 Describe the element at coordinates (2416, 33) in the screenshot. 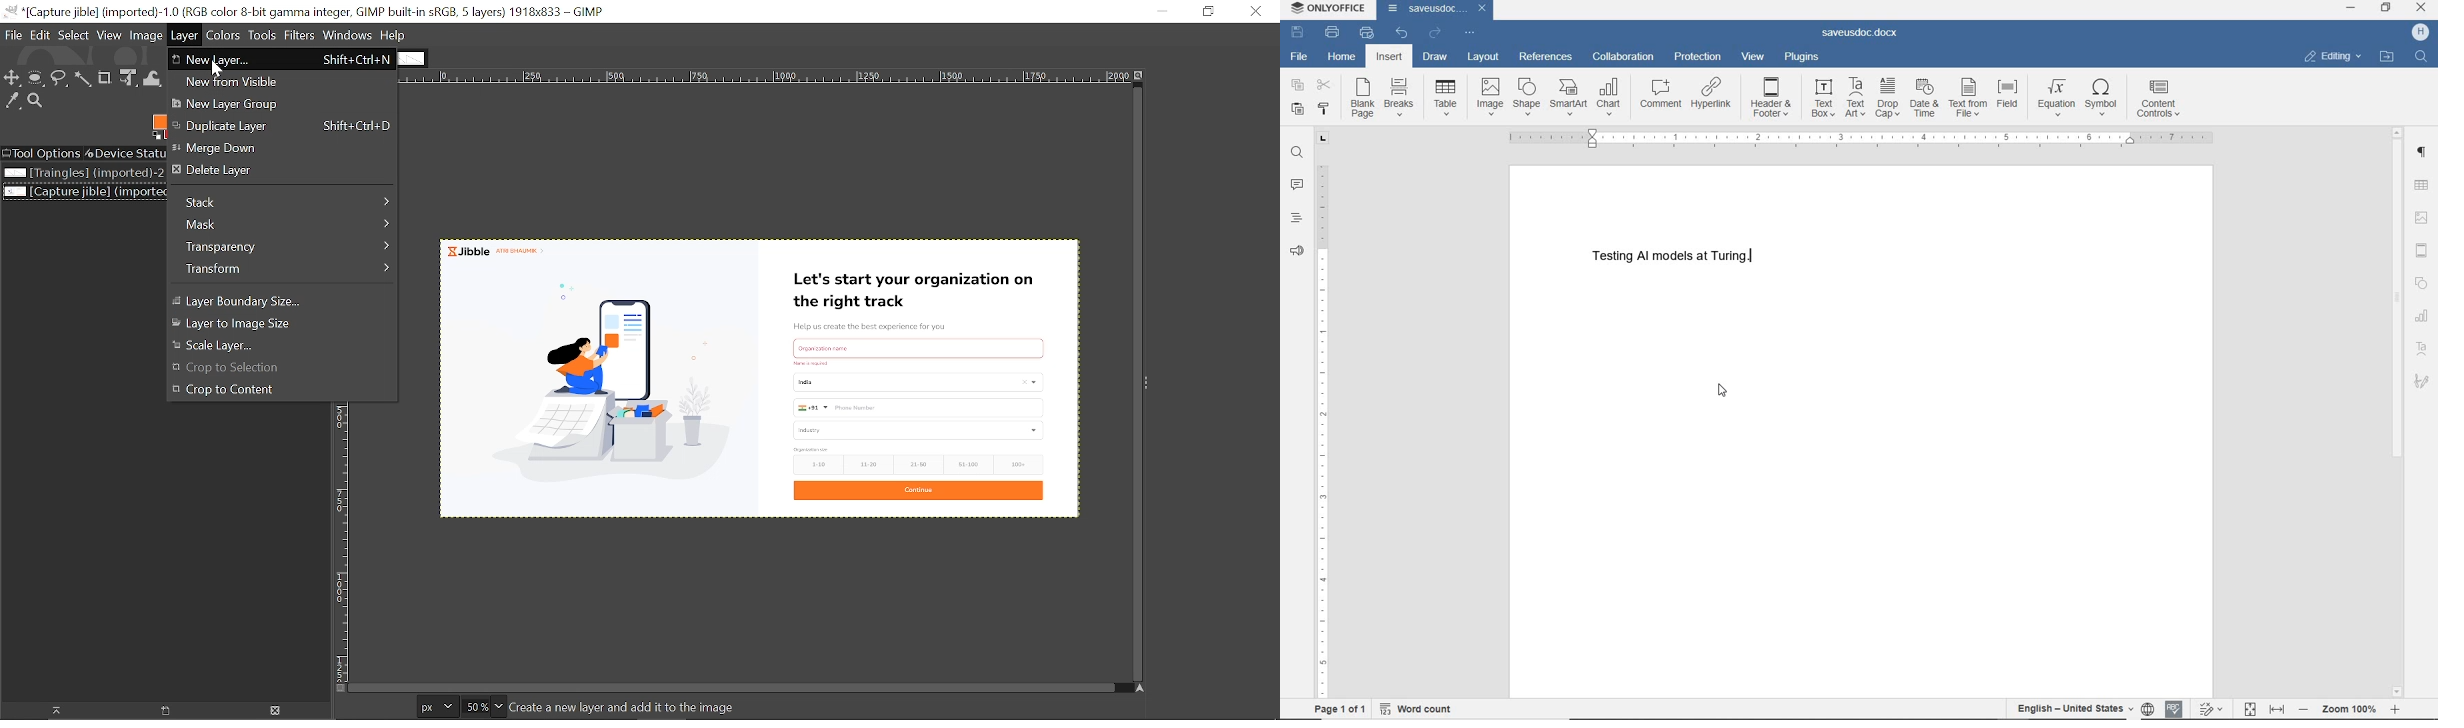

I see `H` at that location.